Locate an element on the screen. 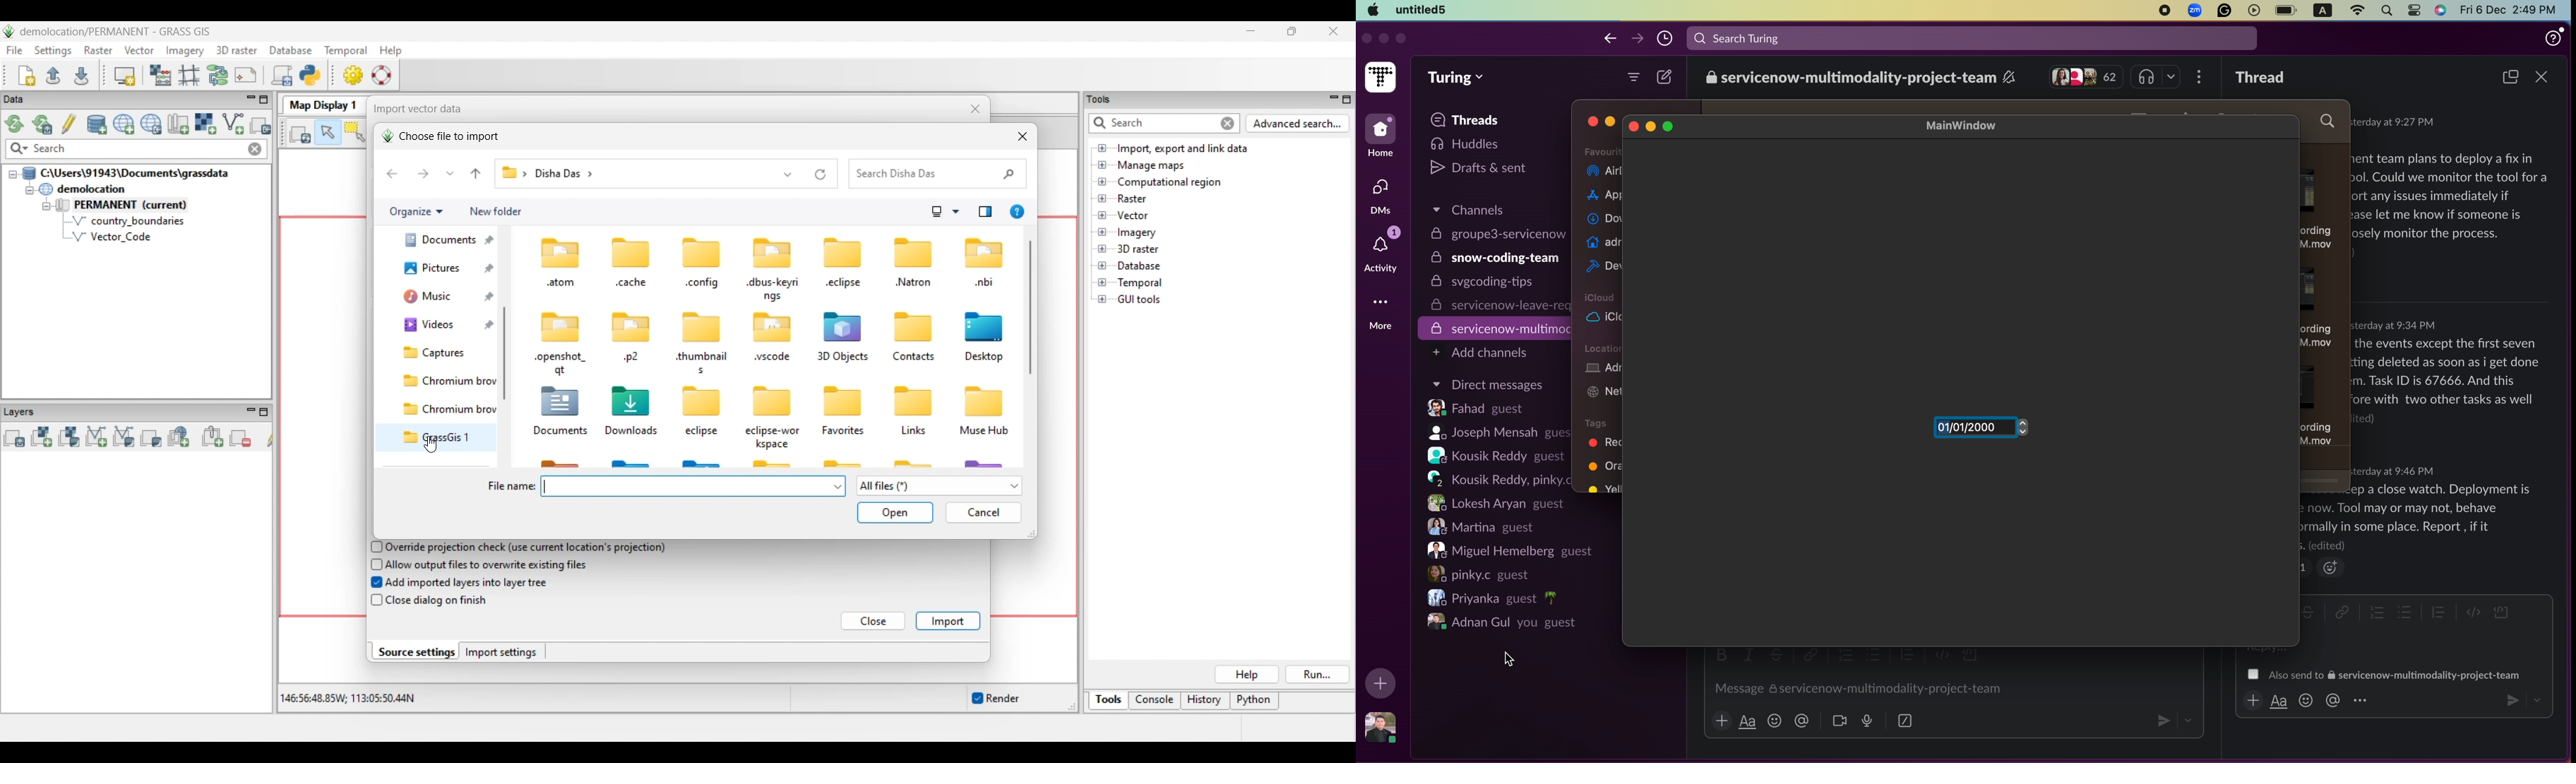 Image resolution: width=2576 pixels, height=784 pixels. @ is located at coordinates (2332, 700).